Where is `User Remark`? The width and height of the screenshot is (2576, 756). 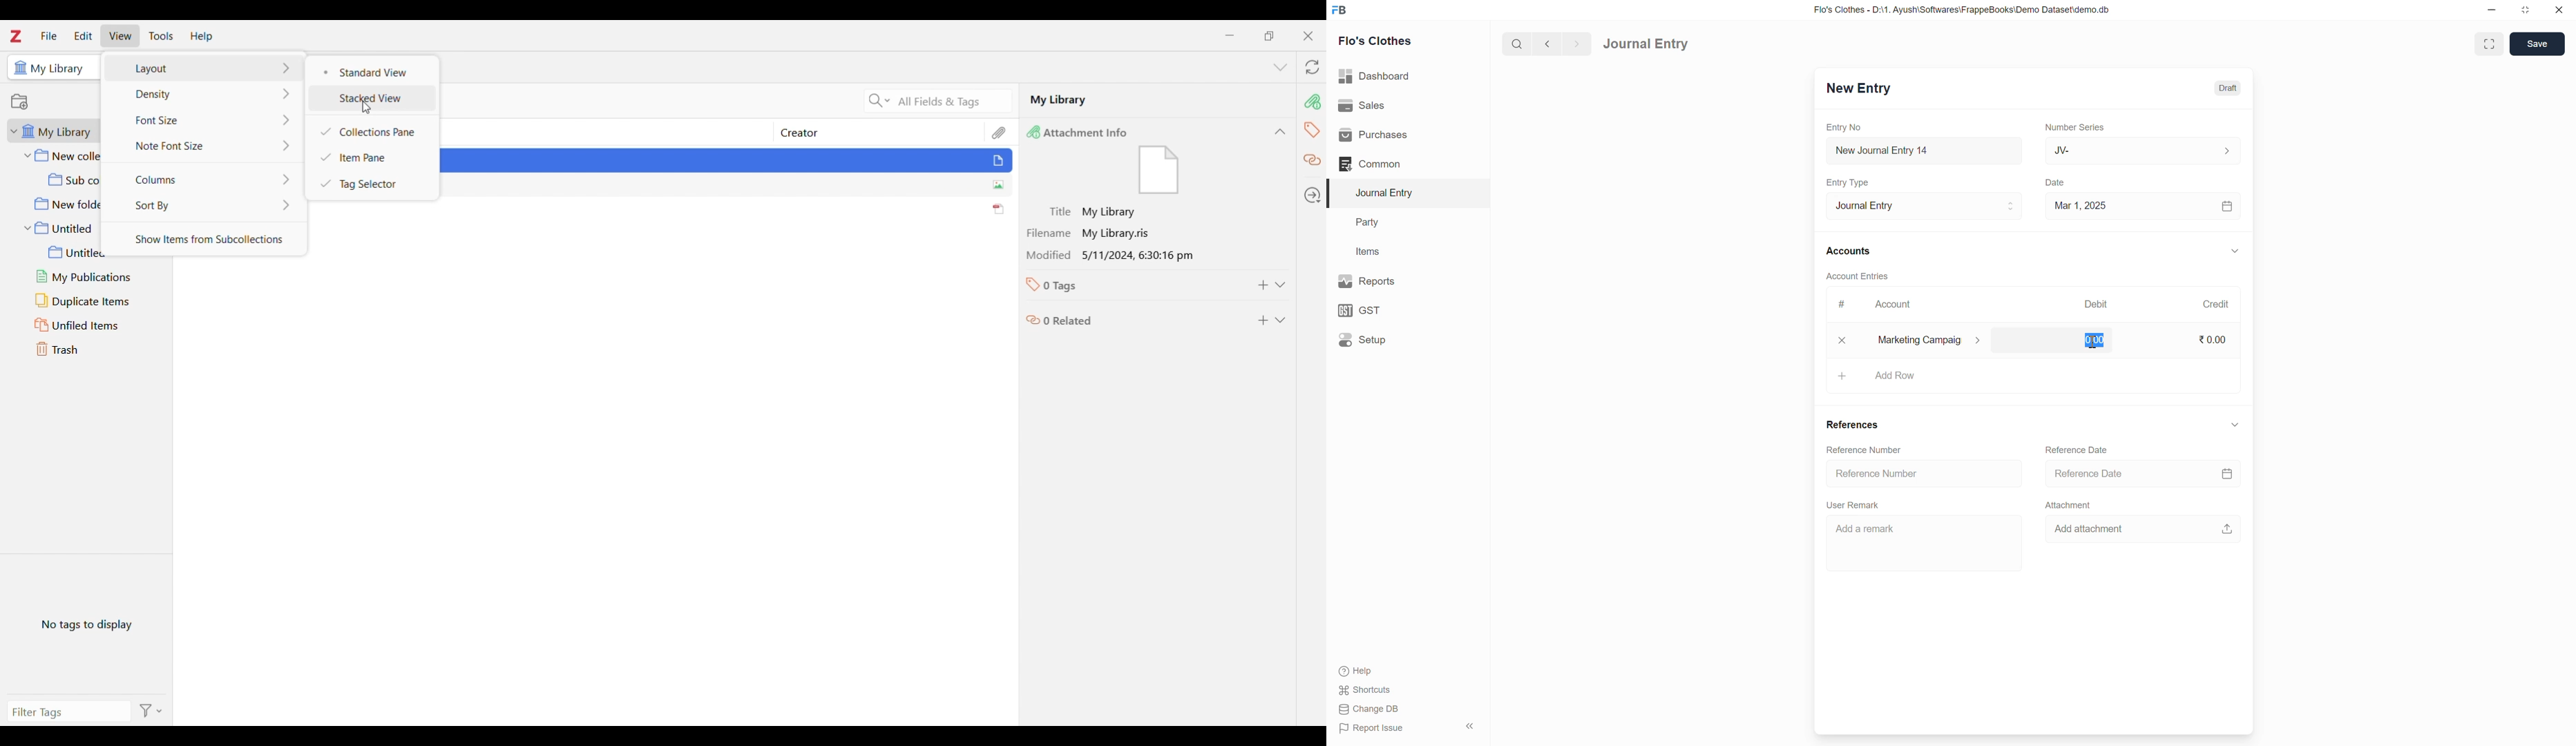
User Remark is located at coordinates (1856, 505).